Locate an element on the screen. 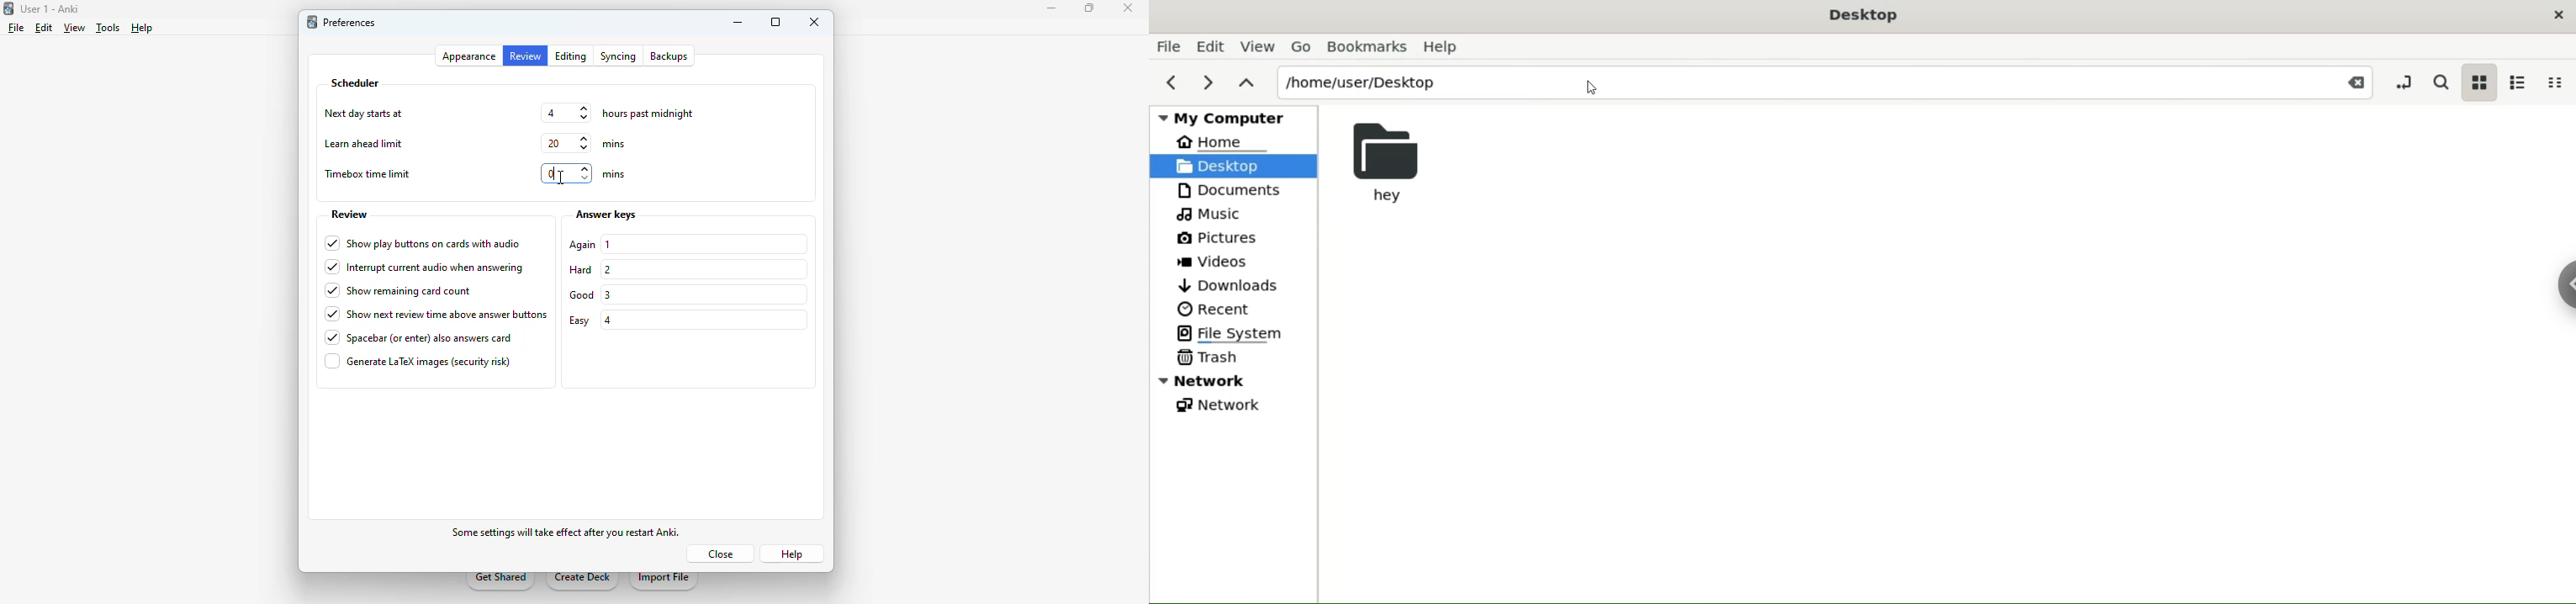 This screenshot has height=616, width=2576. review is located at coordinates (349, 215).